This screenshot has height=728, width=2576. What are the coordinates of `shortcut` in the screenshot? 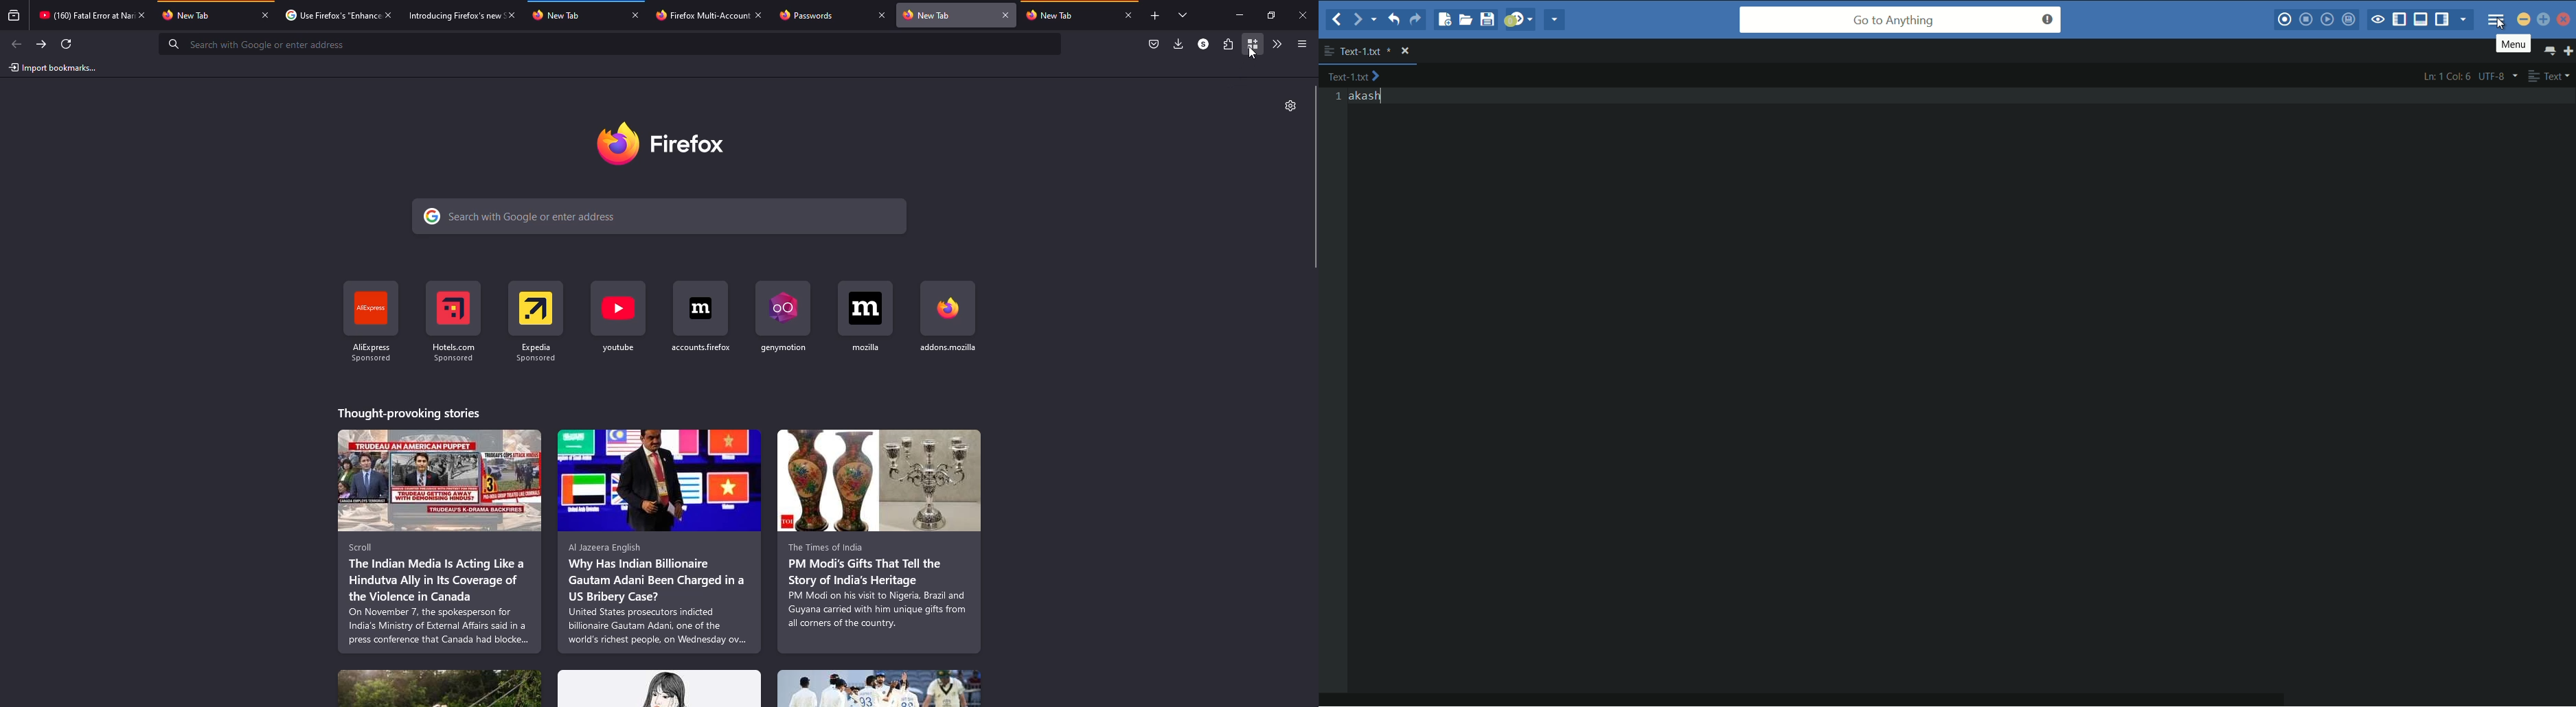 It's located at (867, 317).